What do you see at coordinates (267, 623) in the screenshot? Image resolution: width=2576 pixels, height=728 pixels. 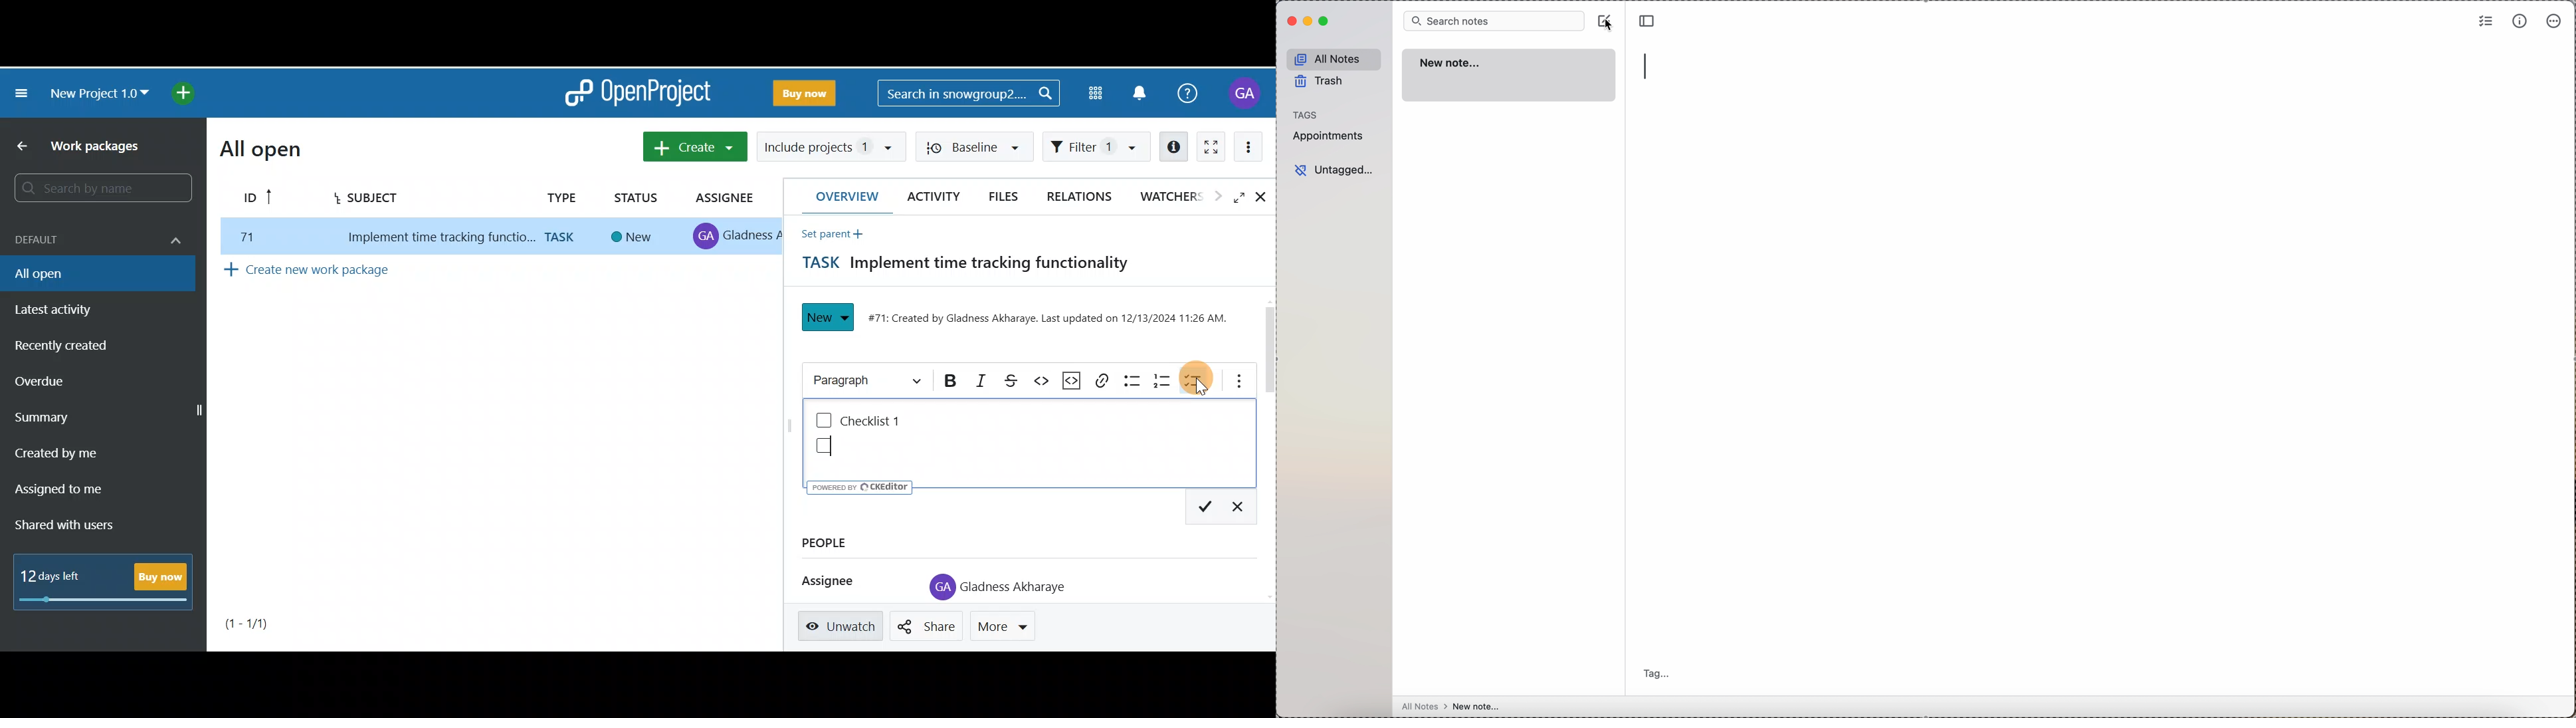 I see `Page number` at bounding box center [267, 623].